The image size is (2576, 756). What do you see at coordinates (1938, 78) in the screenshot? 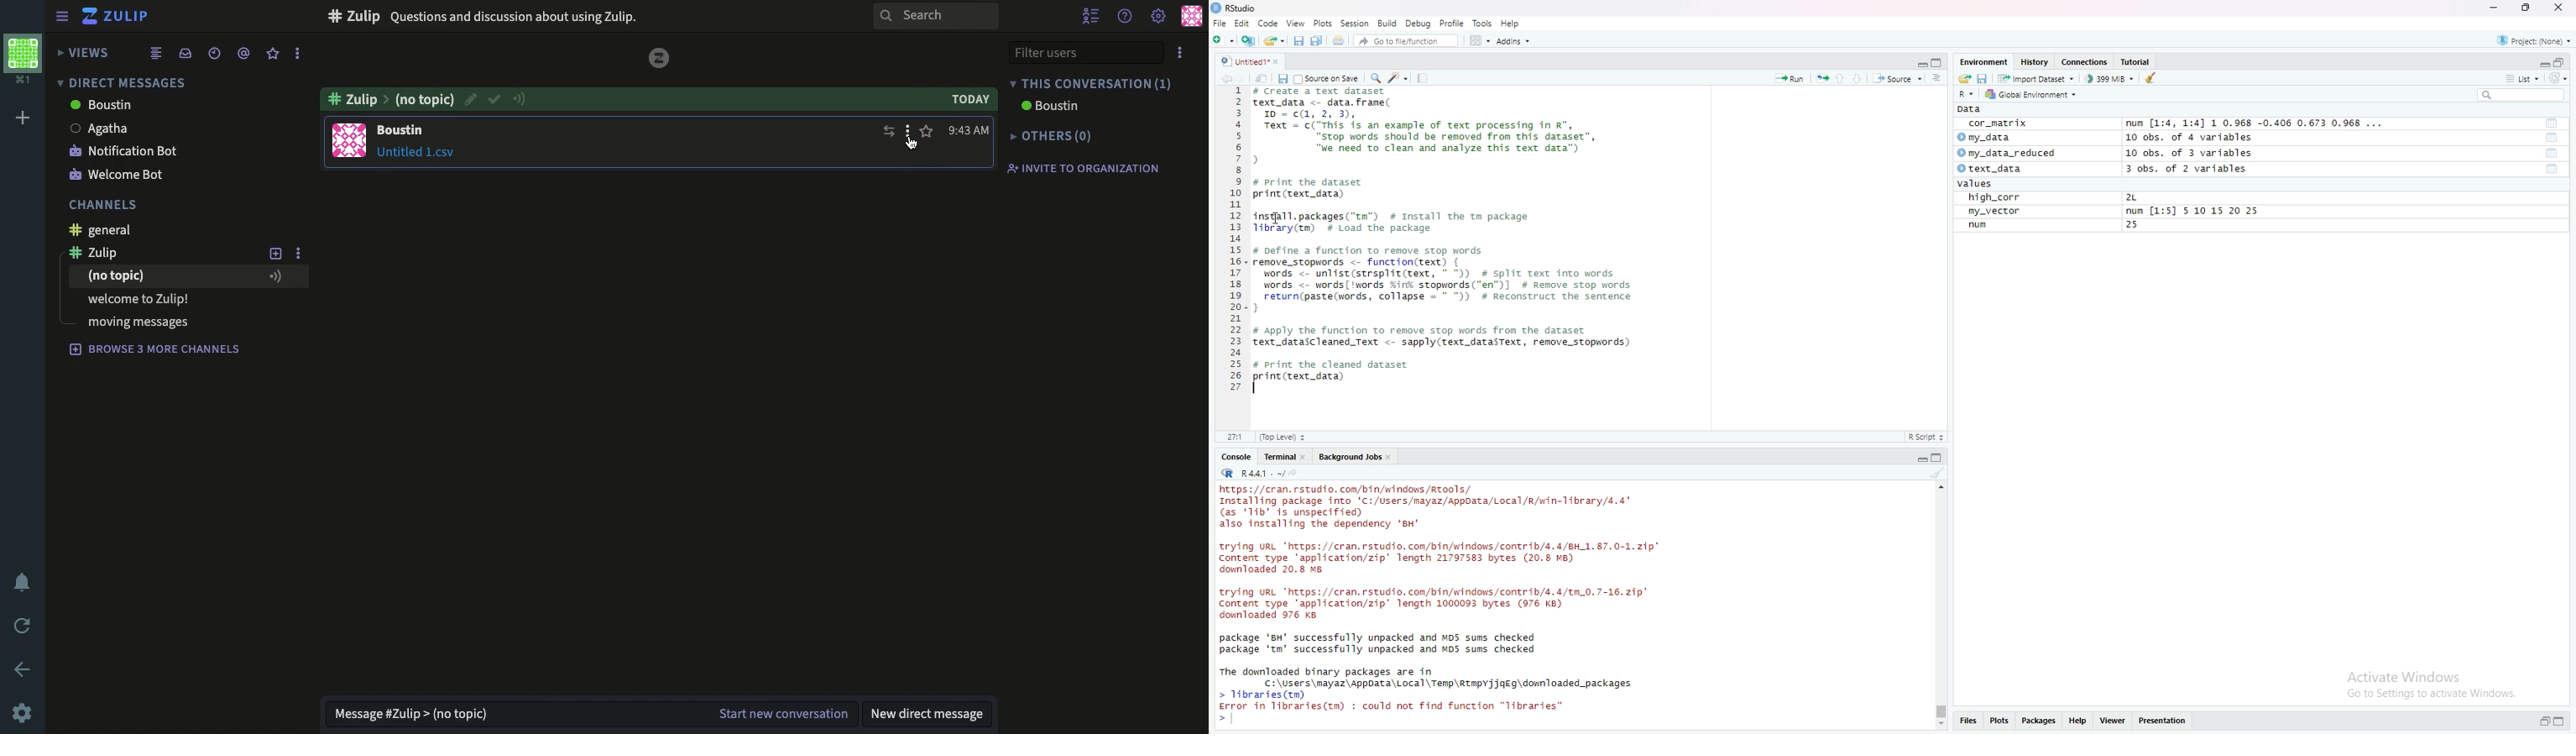
I see `show document online` at bounding box center [1938, 78].